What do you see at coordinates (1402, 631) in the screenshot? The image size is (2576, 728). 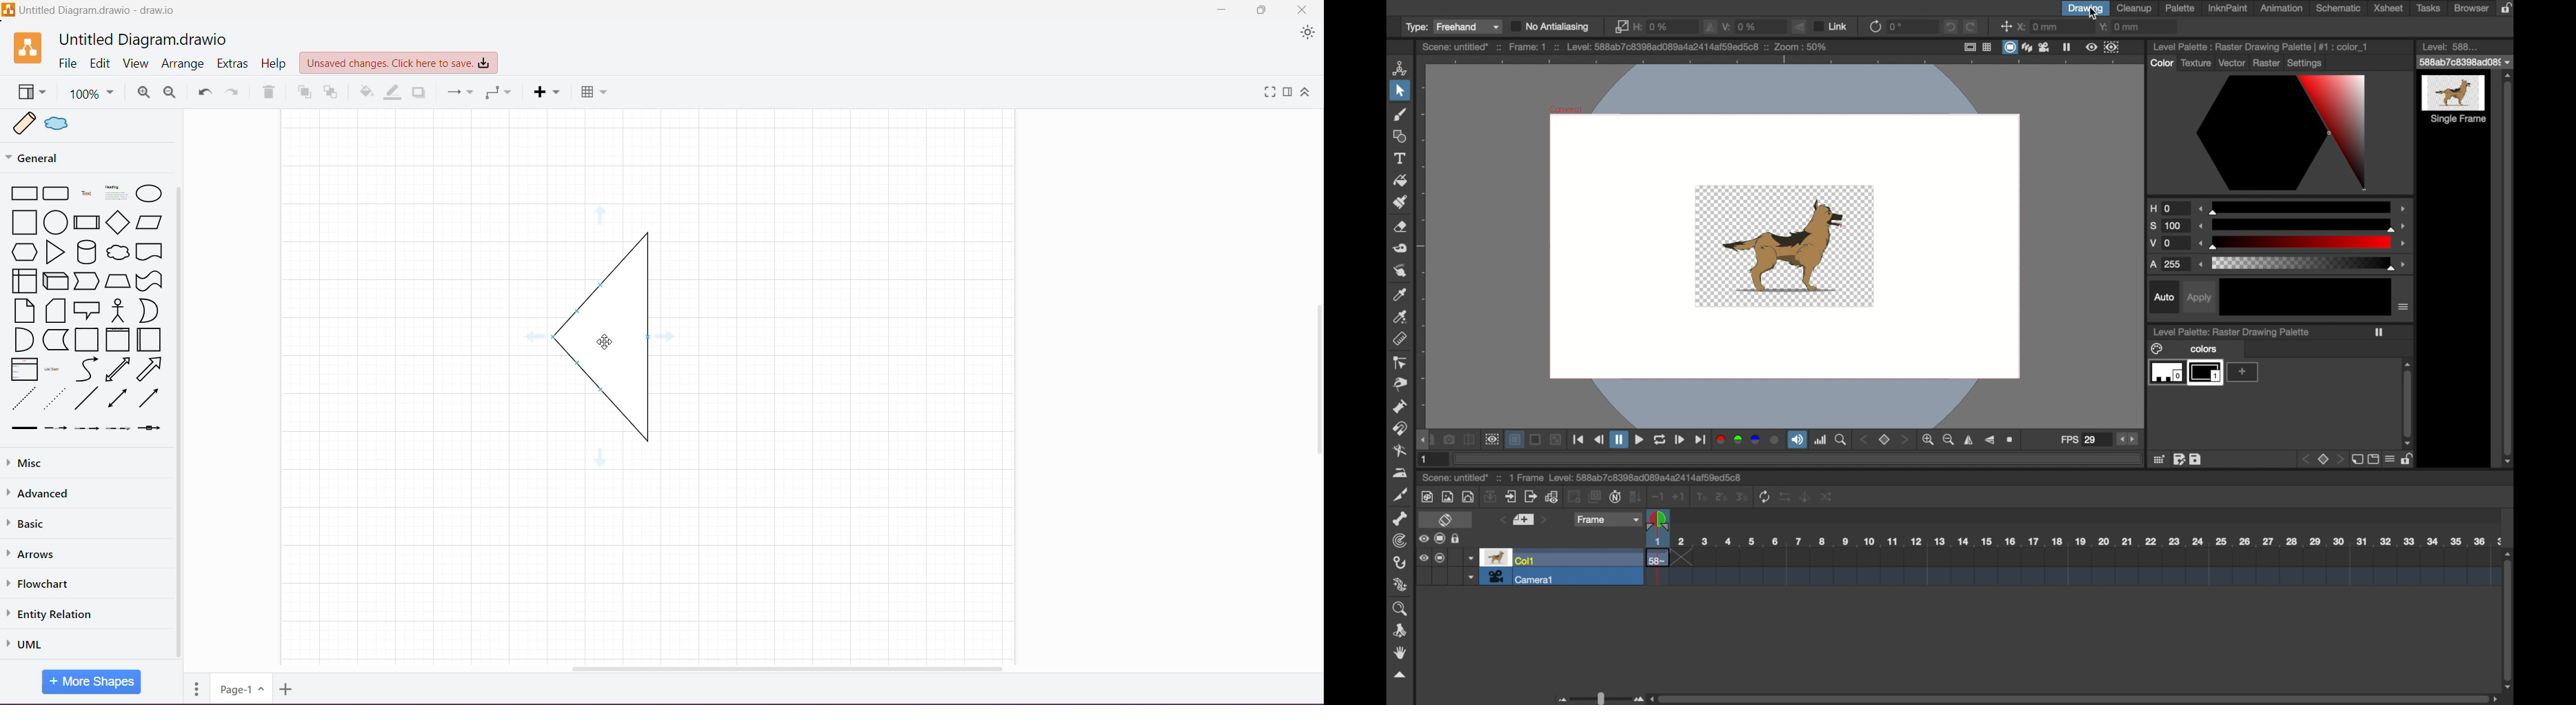 I see `rotate tool` at bounding box center [1402, 631].